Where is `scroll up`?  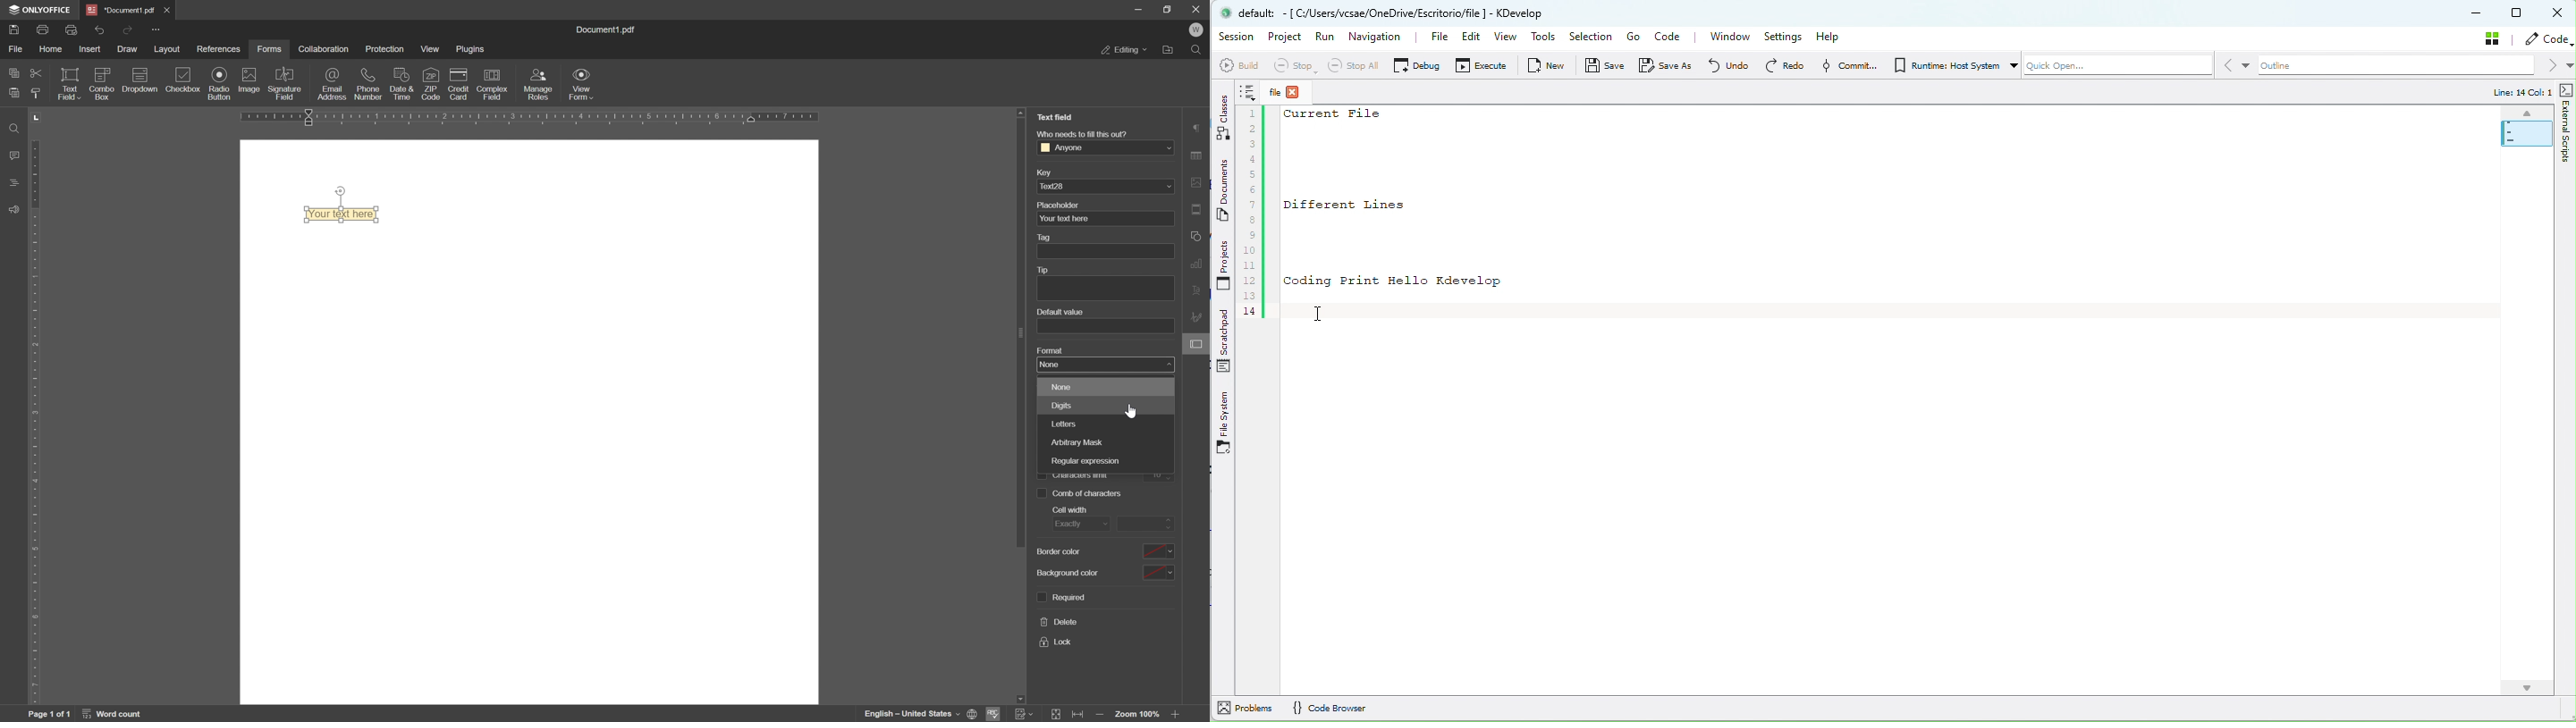
scroll up is located at coordinates (1021, 112).